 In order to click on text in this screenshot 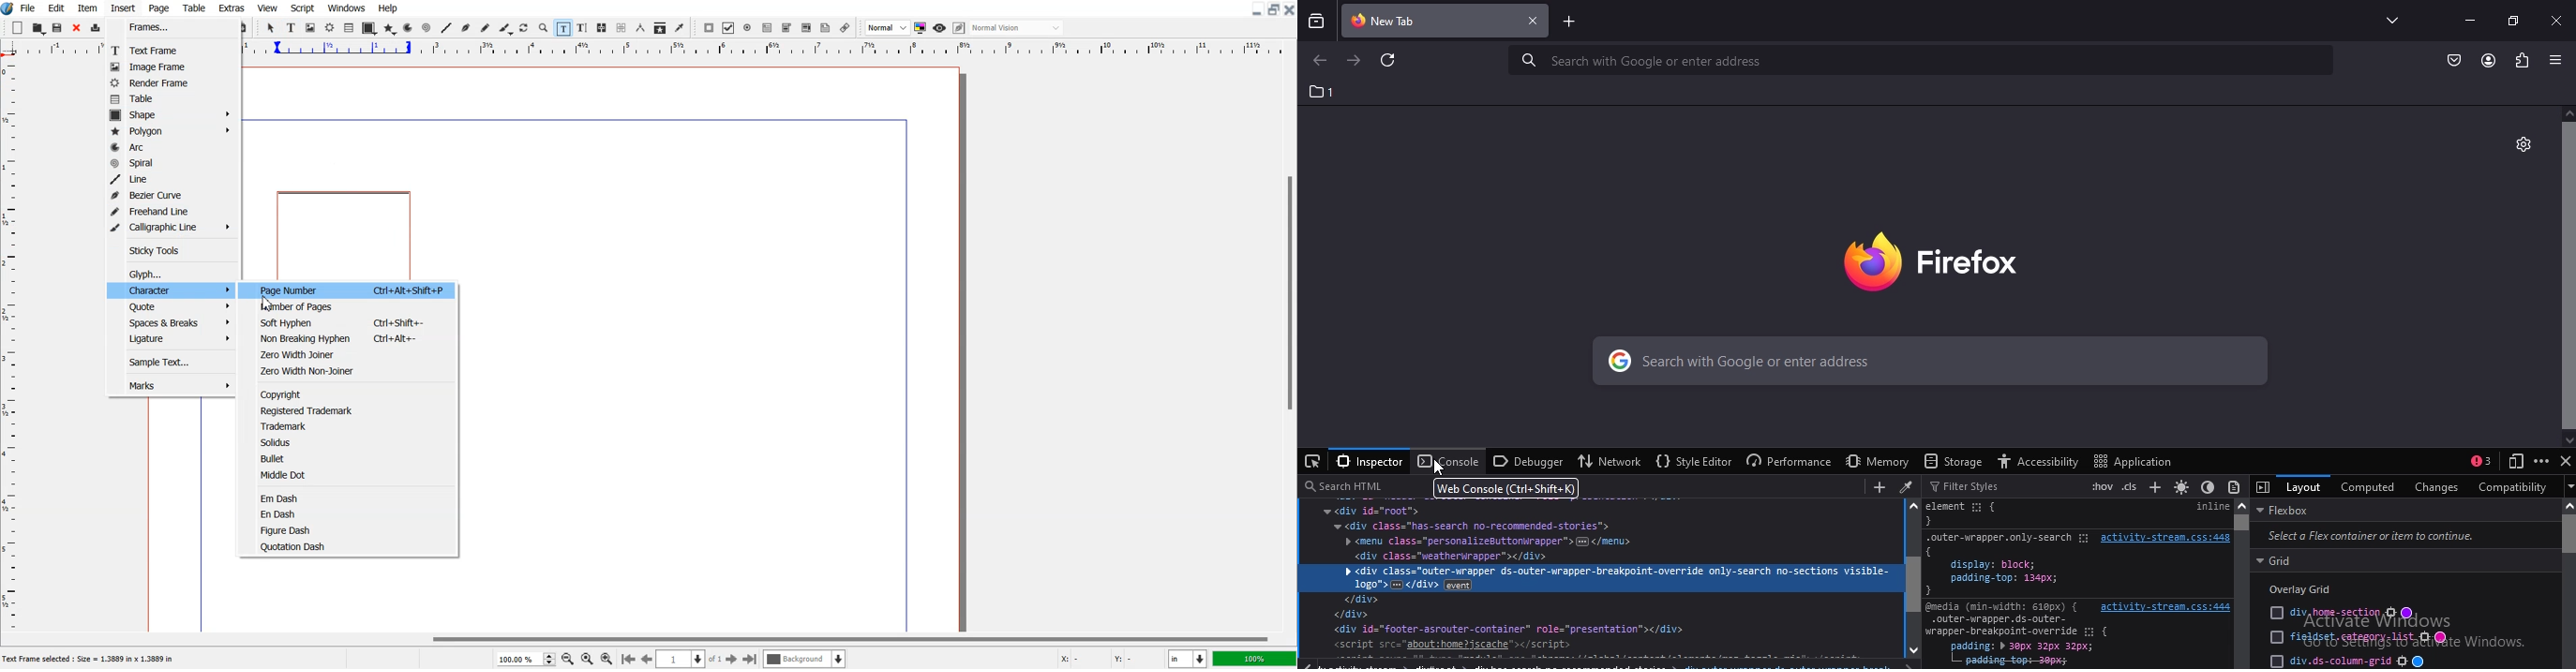, I will do `click(1602, 585)`.